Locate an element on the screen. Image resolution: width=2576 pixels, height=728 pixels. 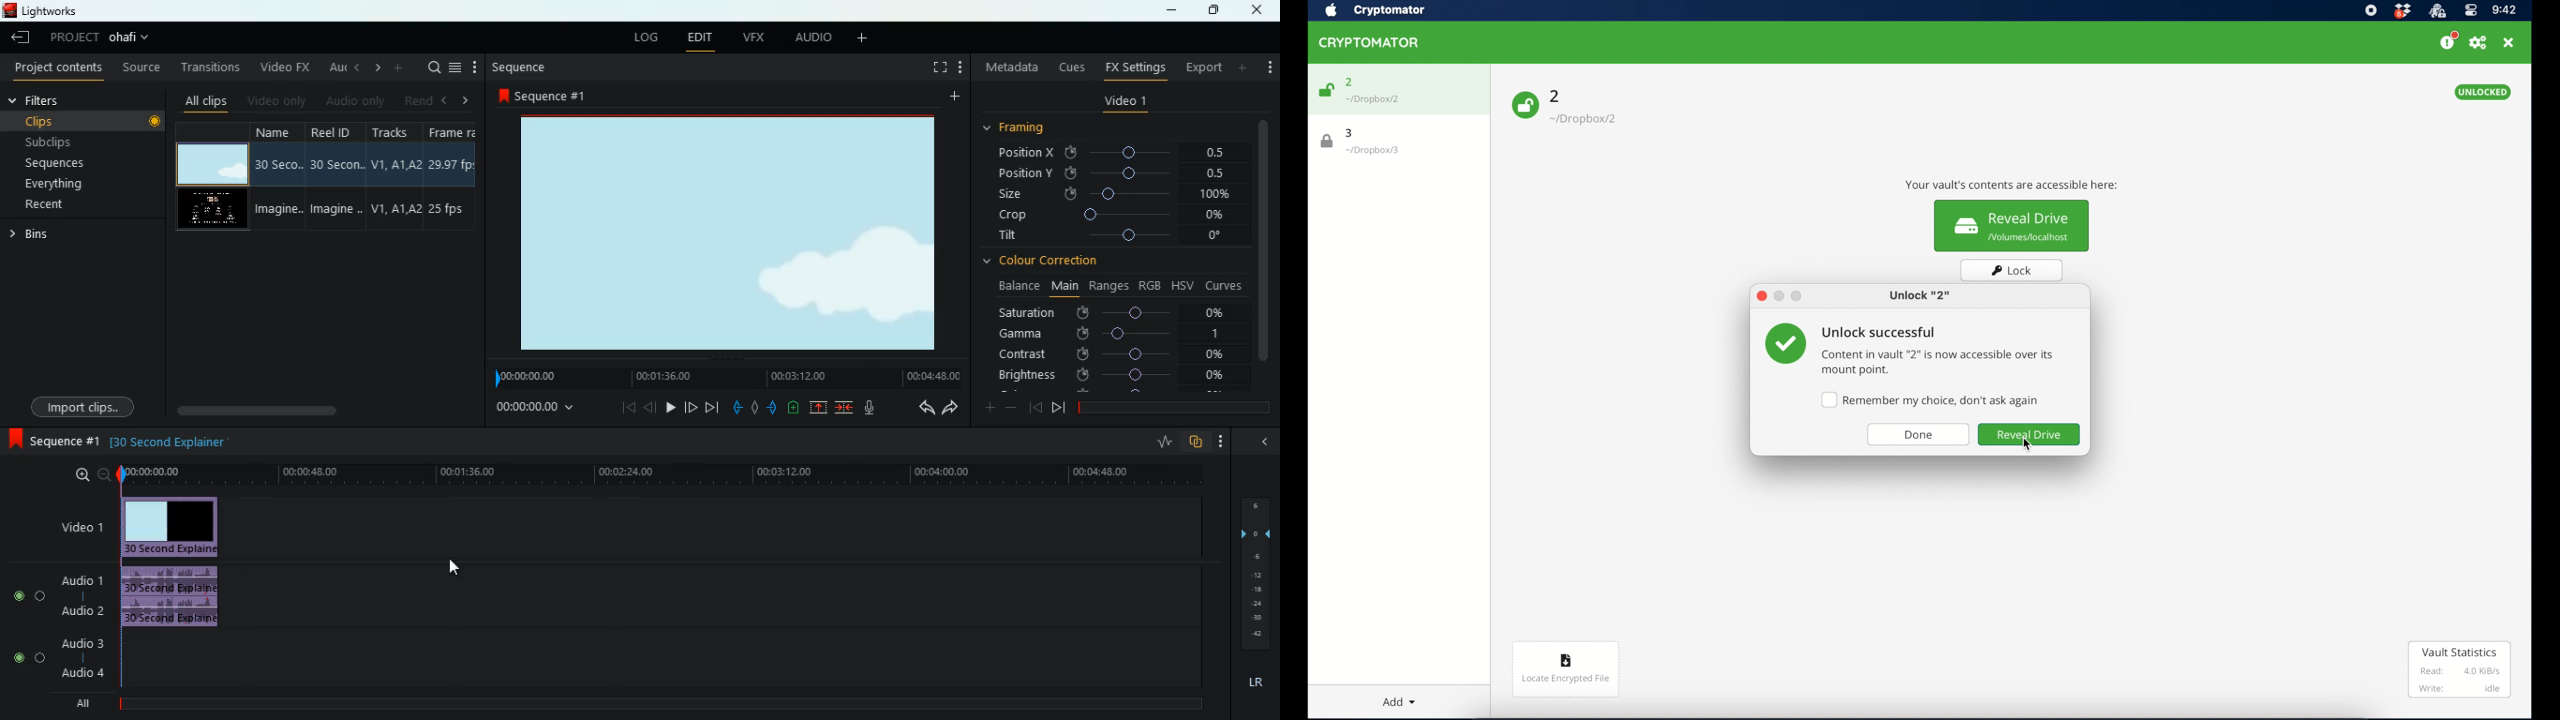
control  center is located at coordinates (2470, 11).